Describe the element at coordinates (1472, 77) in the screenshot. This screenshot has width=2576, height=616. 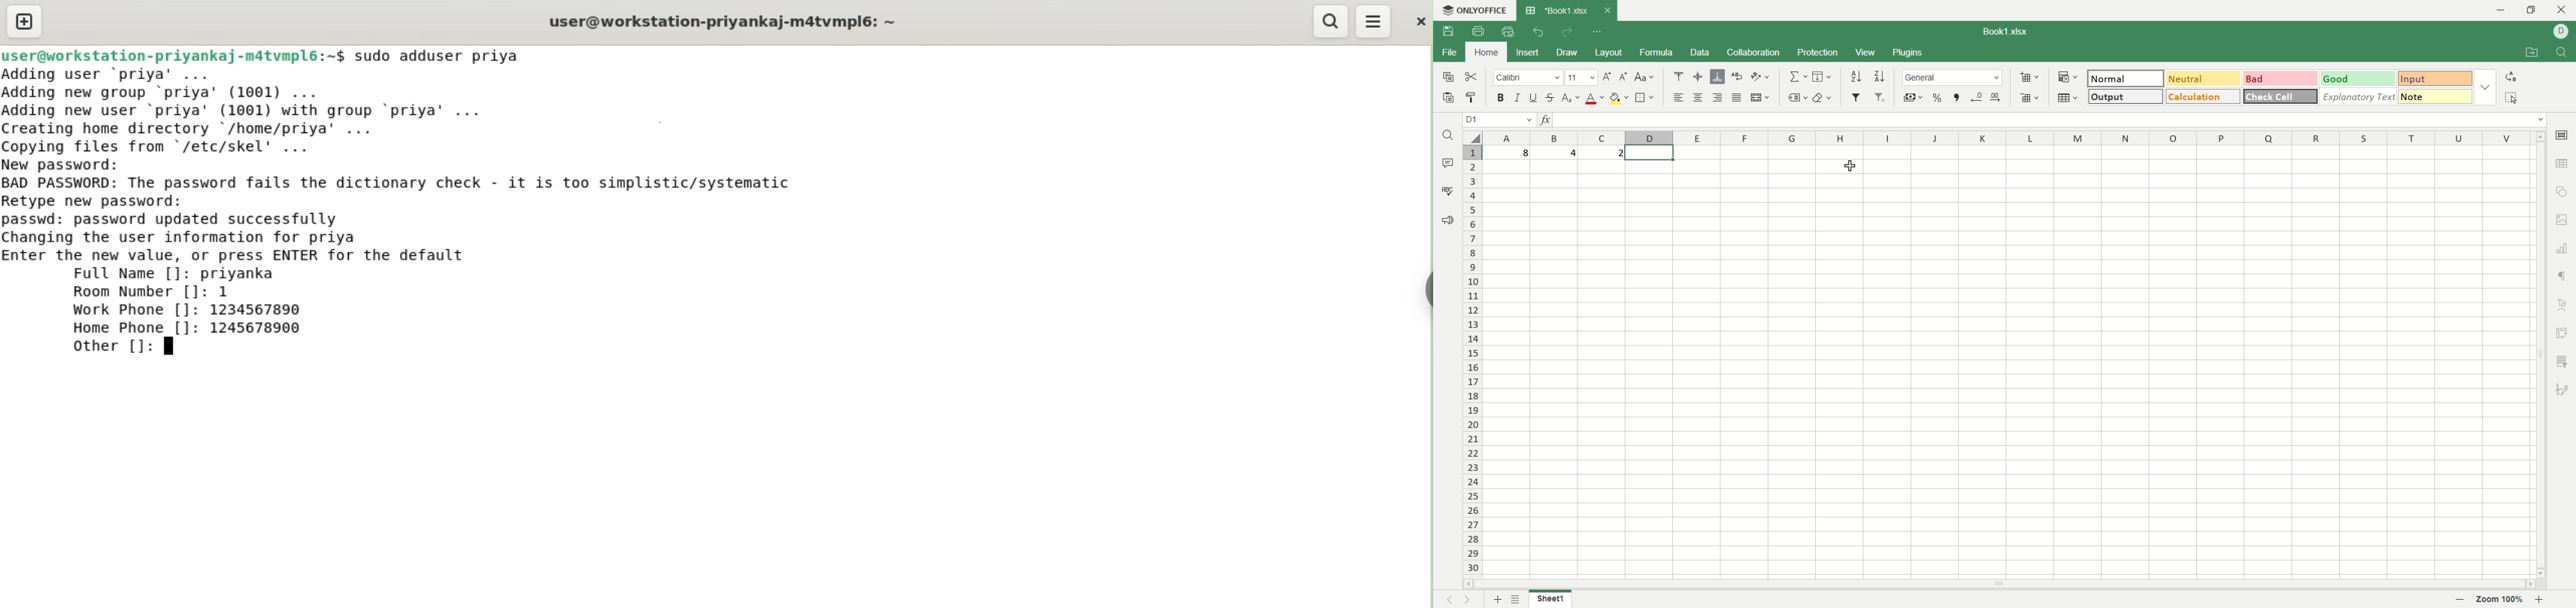
I see `cut` at that location.